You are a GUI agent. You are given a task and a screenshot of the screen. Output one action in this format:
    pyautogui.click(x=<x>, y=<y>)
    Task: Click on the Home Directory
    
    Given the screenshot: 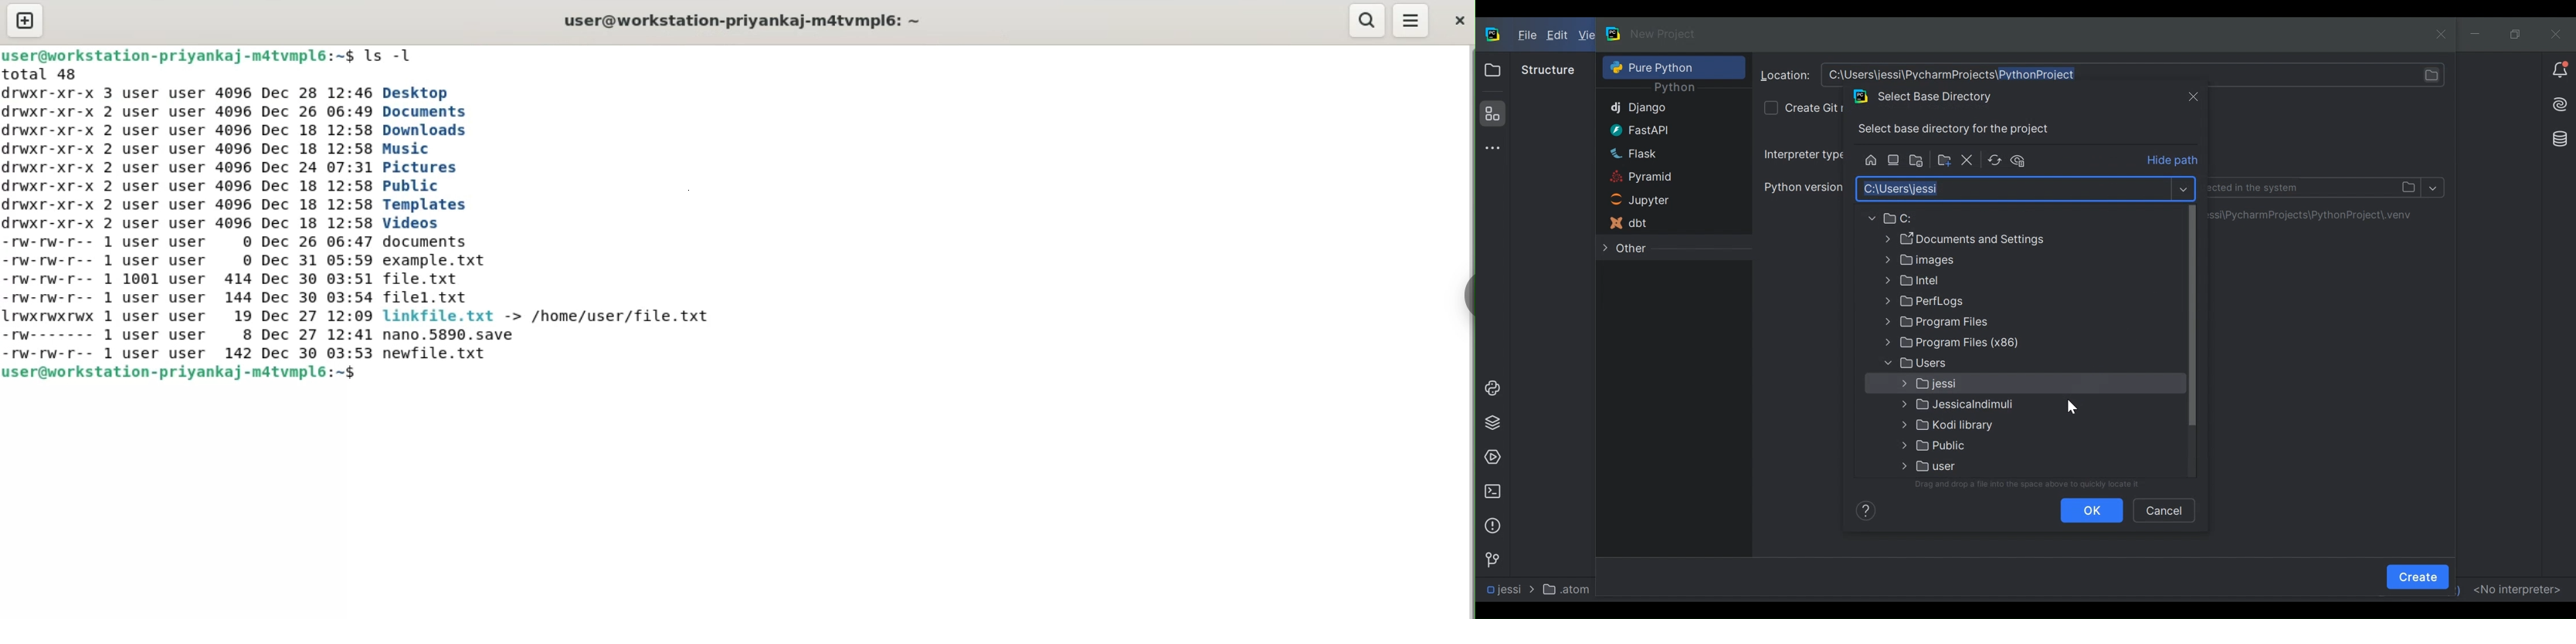 What is the action you would take?
    pyautogui.click(x=1870, y=160)
    